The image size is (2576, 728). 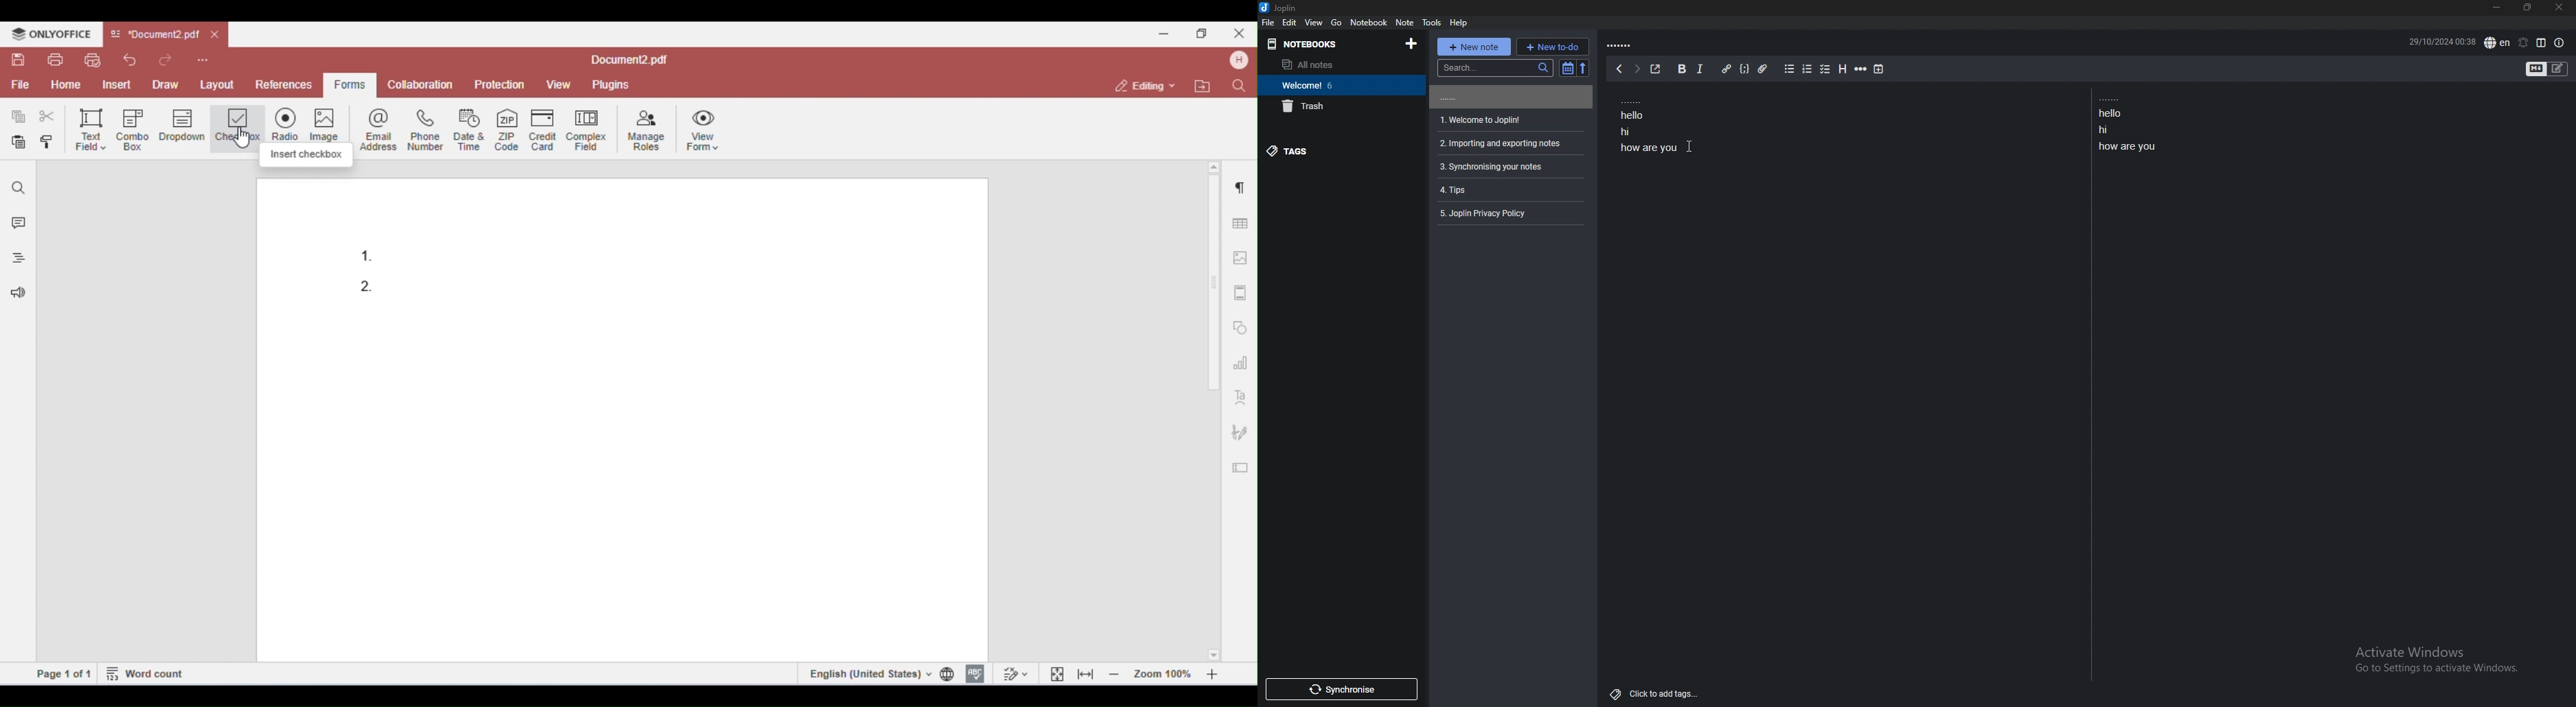 I want to click on reverse sort order, so click(x=1584, y=68).